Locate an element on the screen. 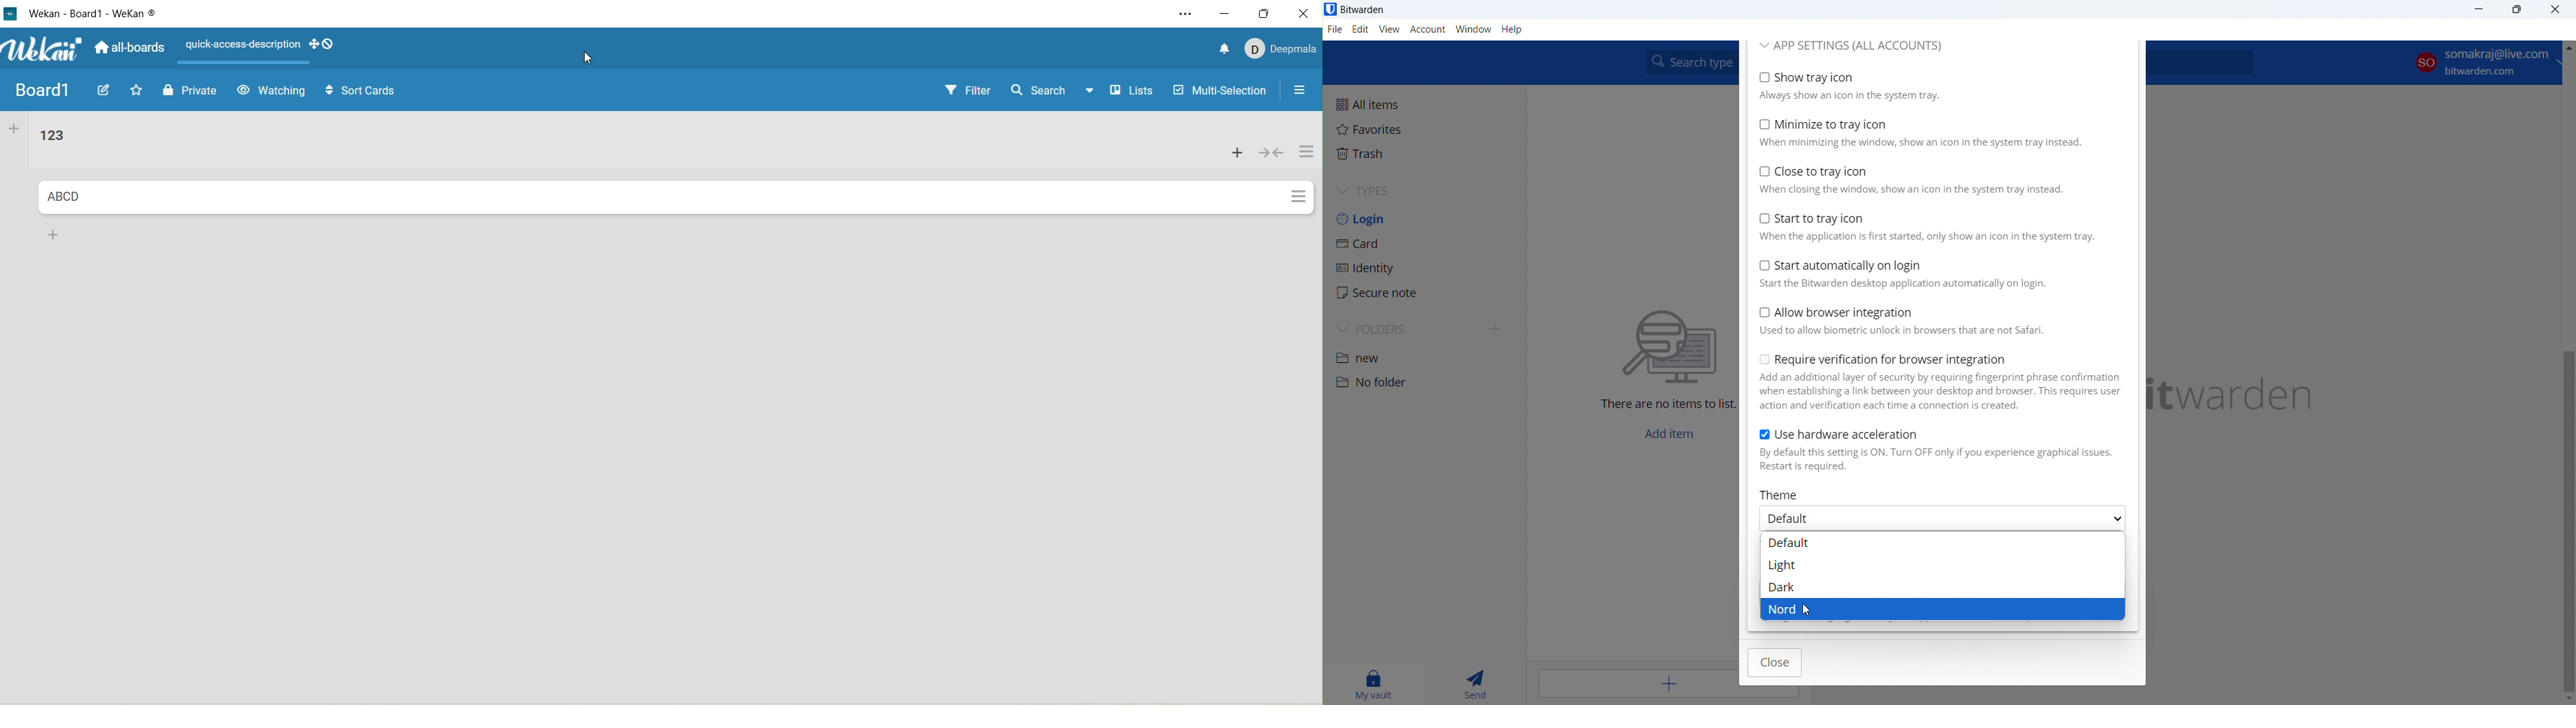  notification is located at coordinates (1222, 48).